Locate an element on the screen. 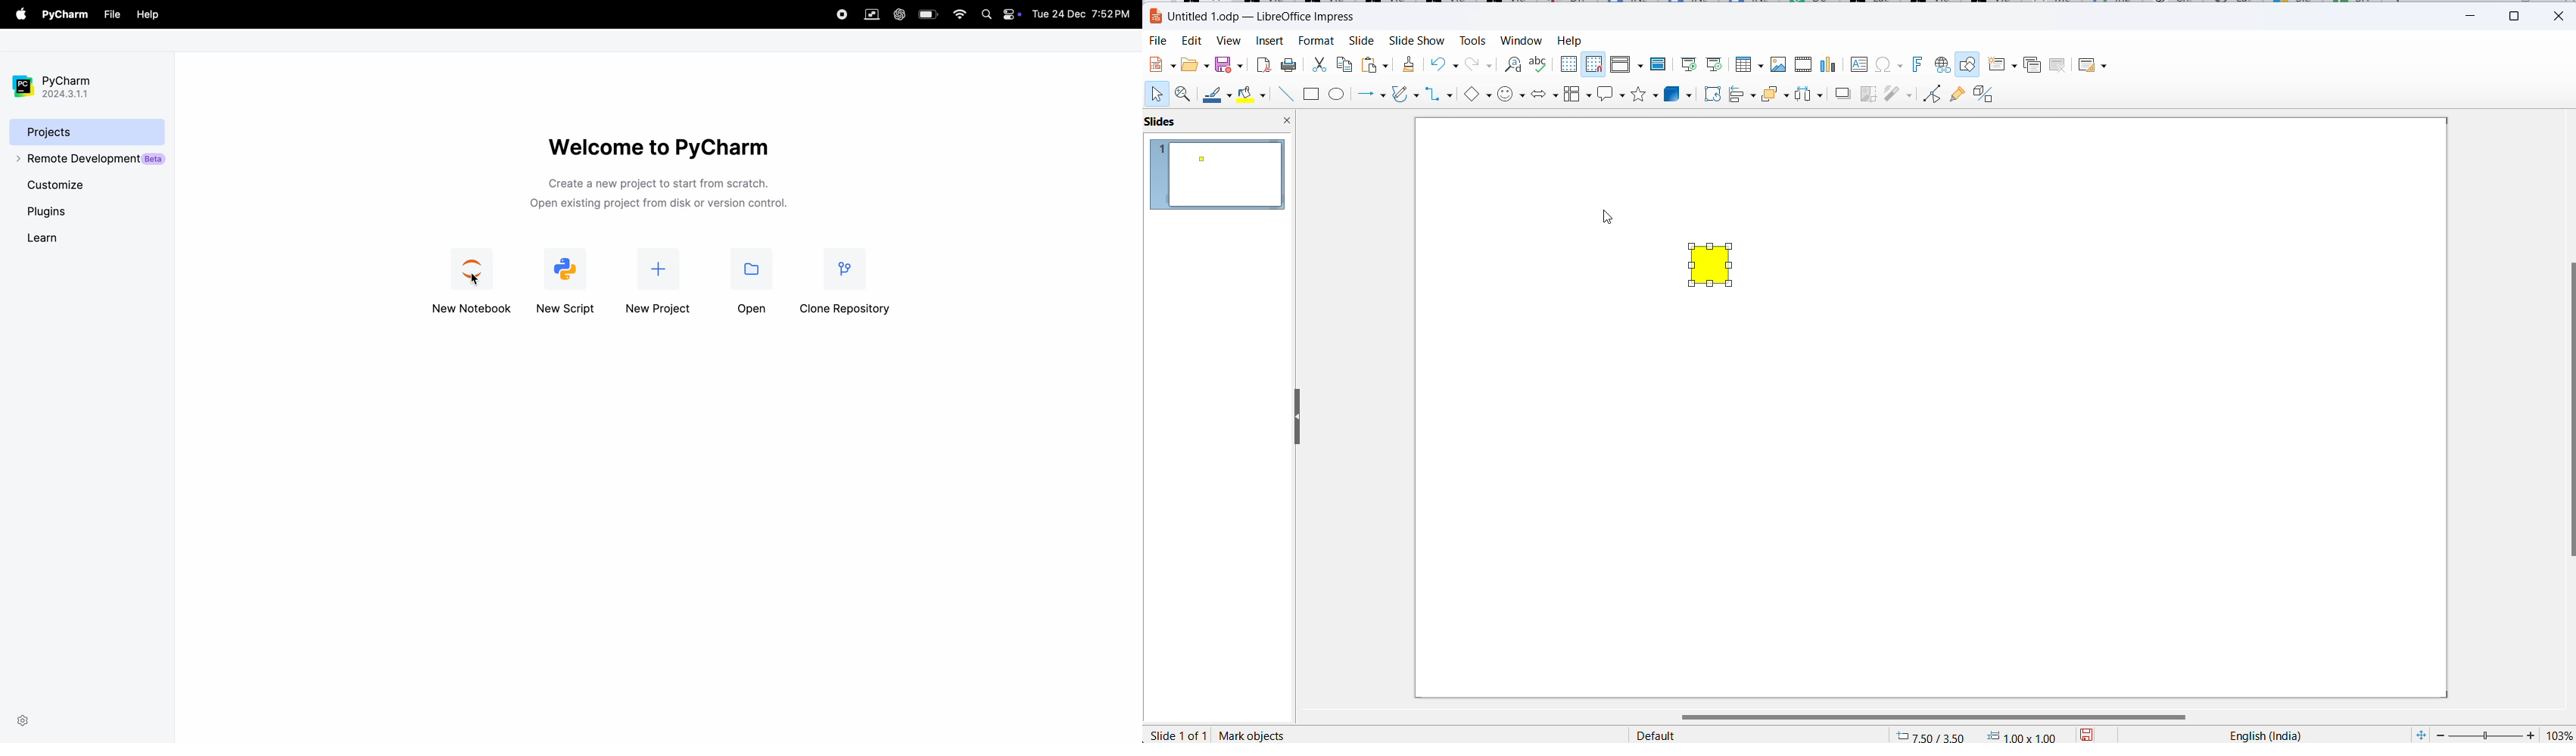 The image size is (2576, 756). chatgpt is located at coordinates (900, 14).